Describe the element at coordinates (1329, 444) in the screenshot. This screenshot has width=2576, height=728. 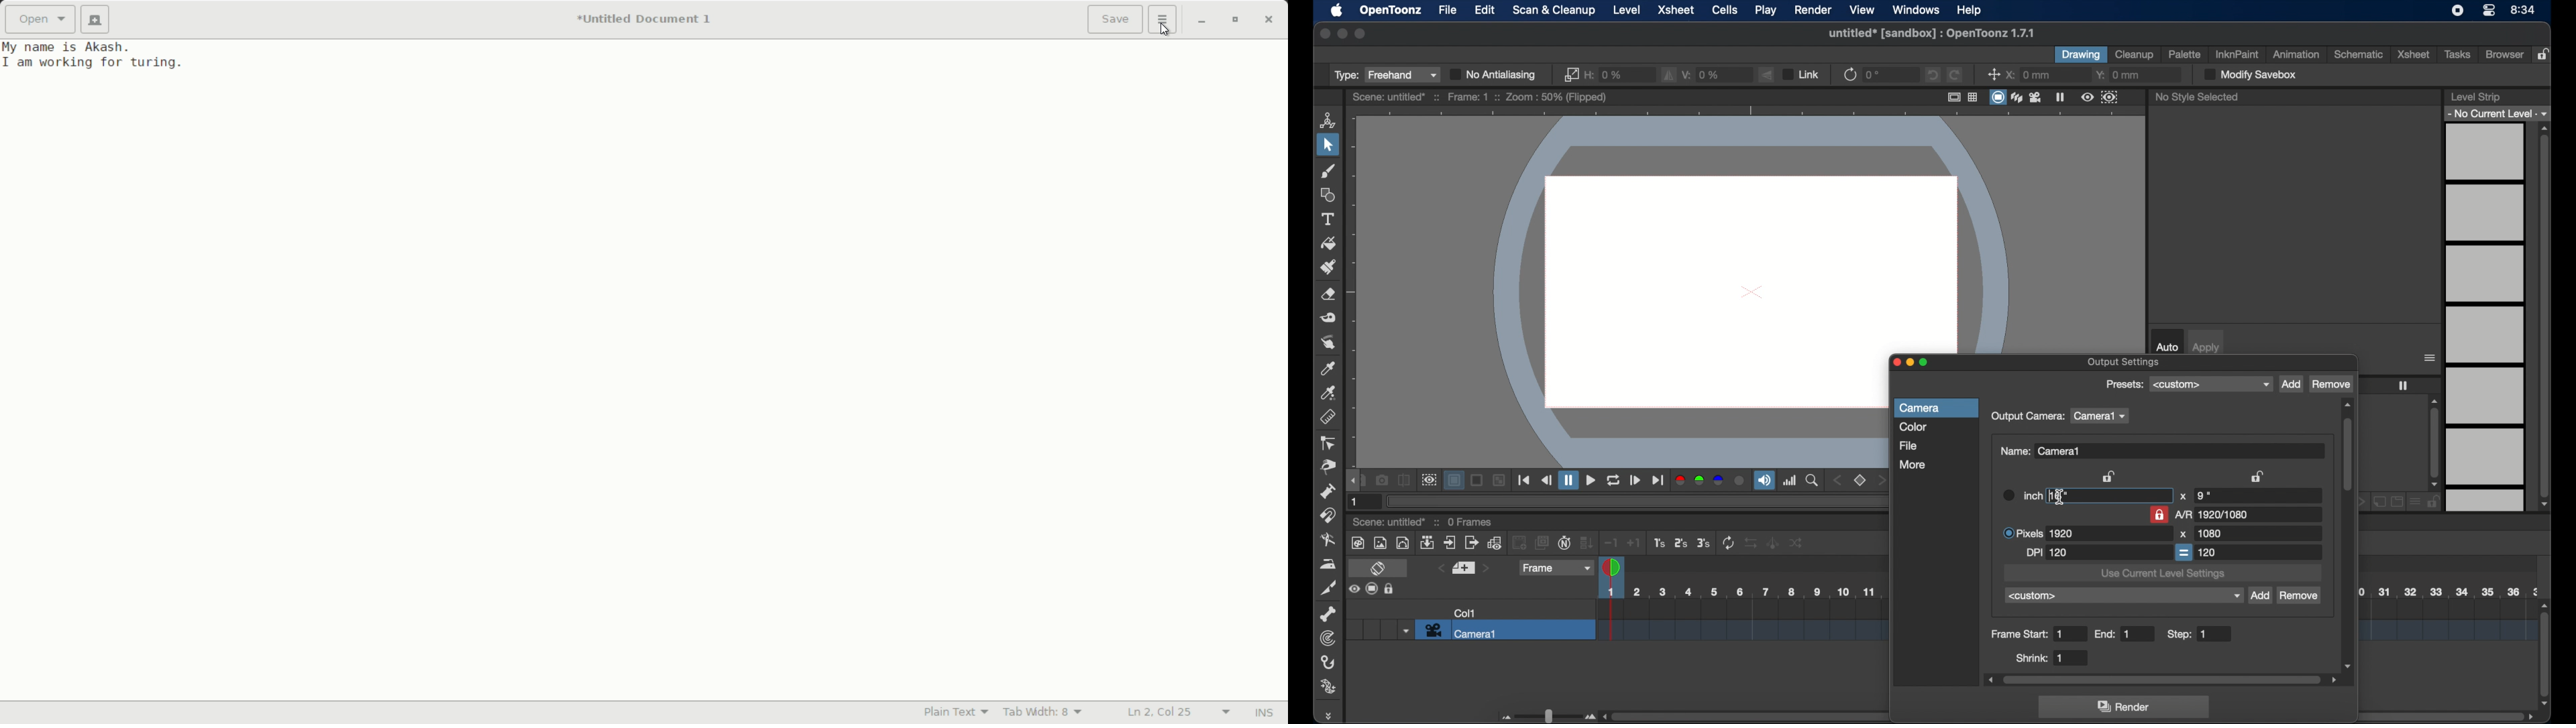
I see `control point editor tool` at that location.